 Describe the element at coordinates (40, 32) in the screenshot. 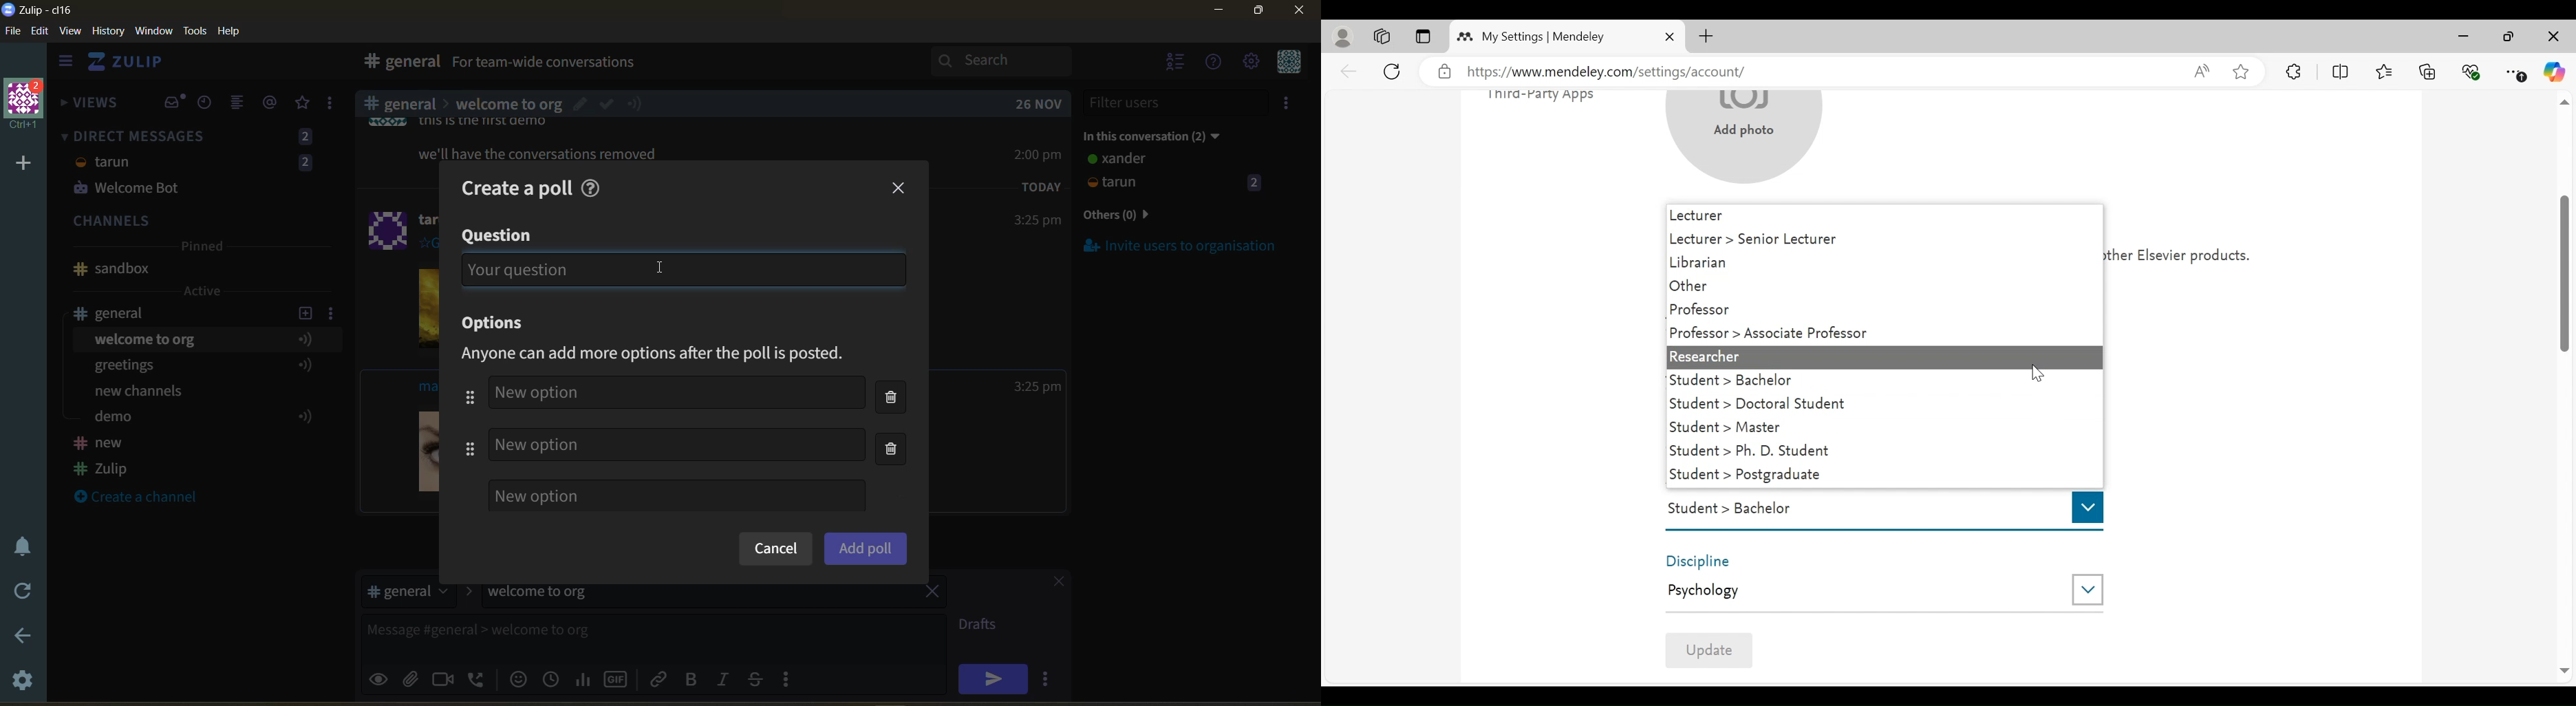

I see `edit` at that location.